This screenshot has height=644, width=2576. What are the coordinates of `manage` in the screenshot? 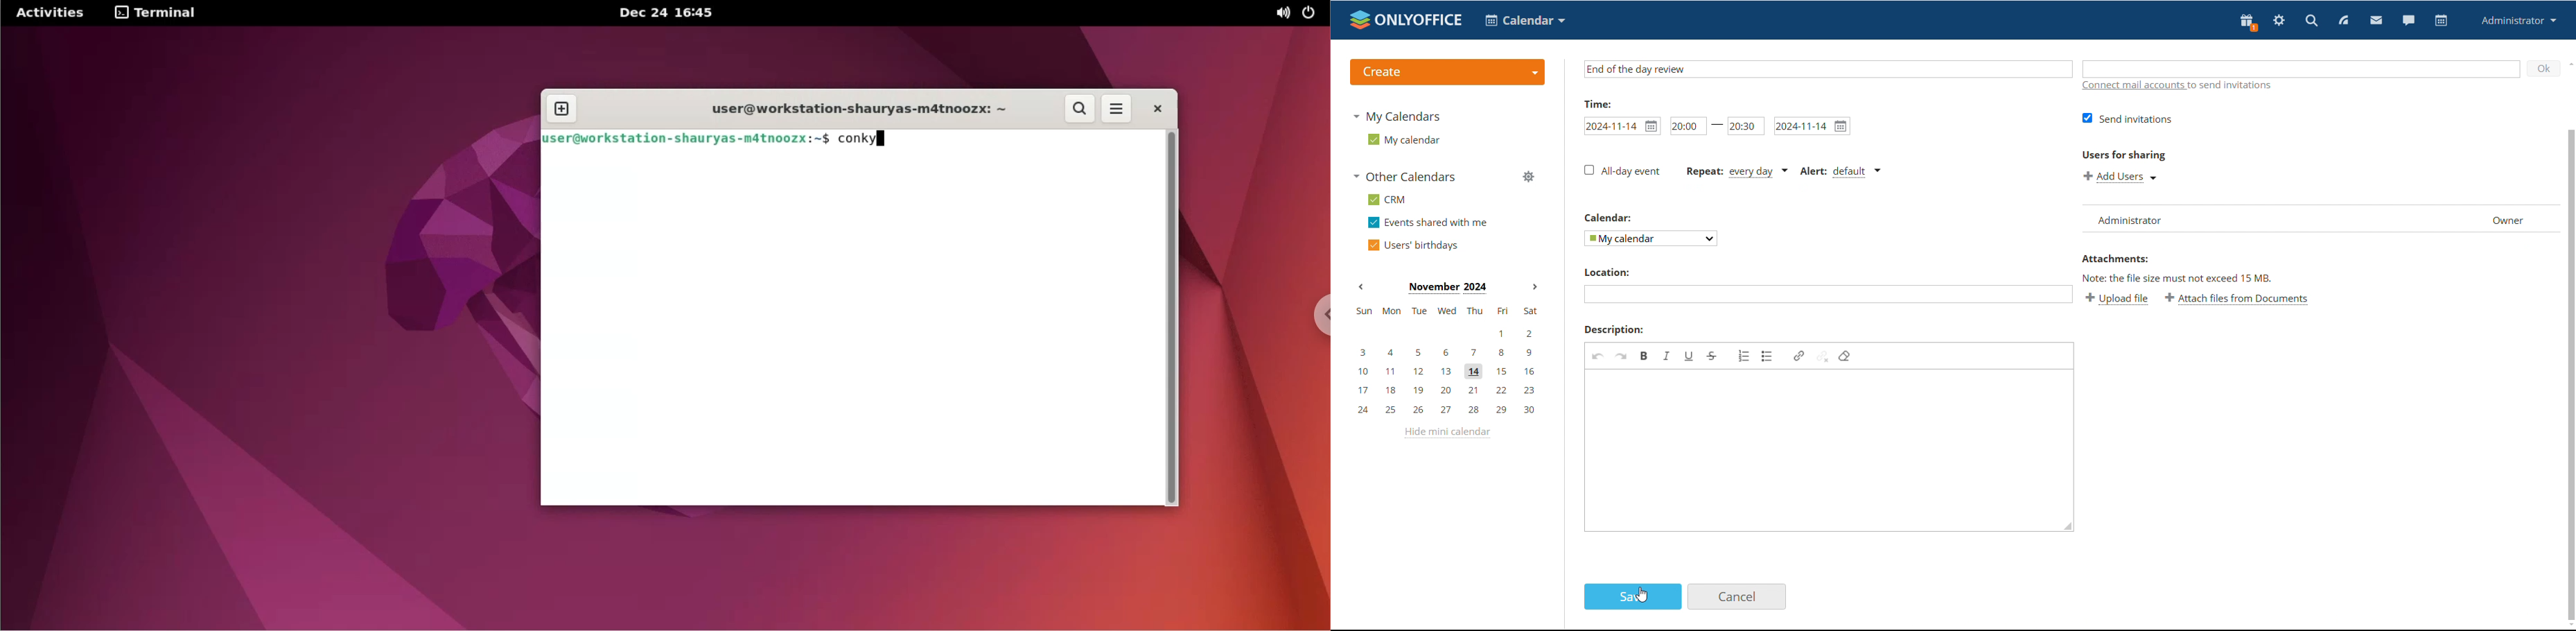 It's located at (1529, 178).